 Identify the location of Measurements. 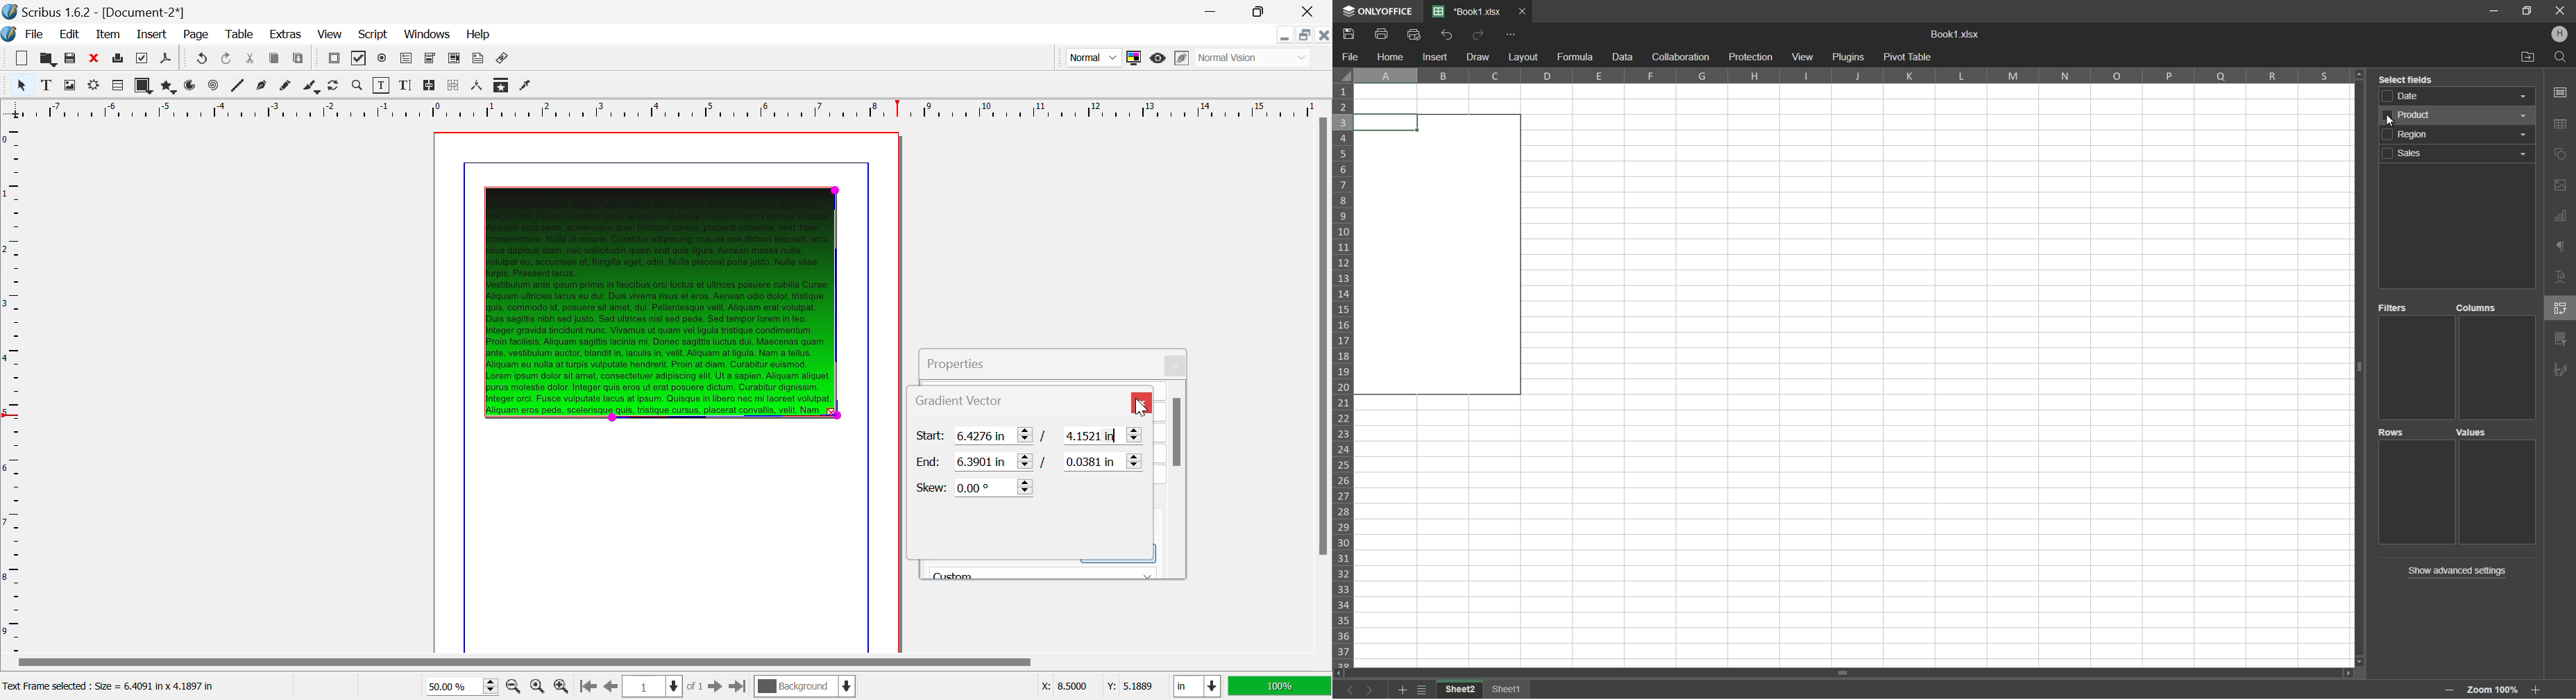
(478, 87).